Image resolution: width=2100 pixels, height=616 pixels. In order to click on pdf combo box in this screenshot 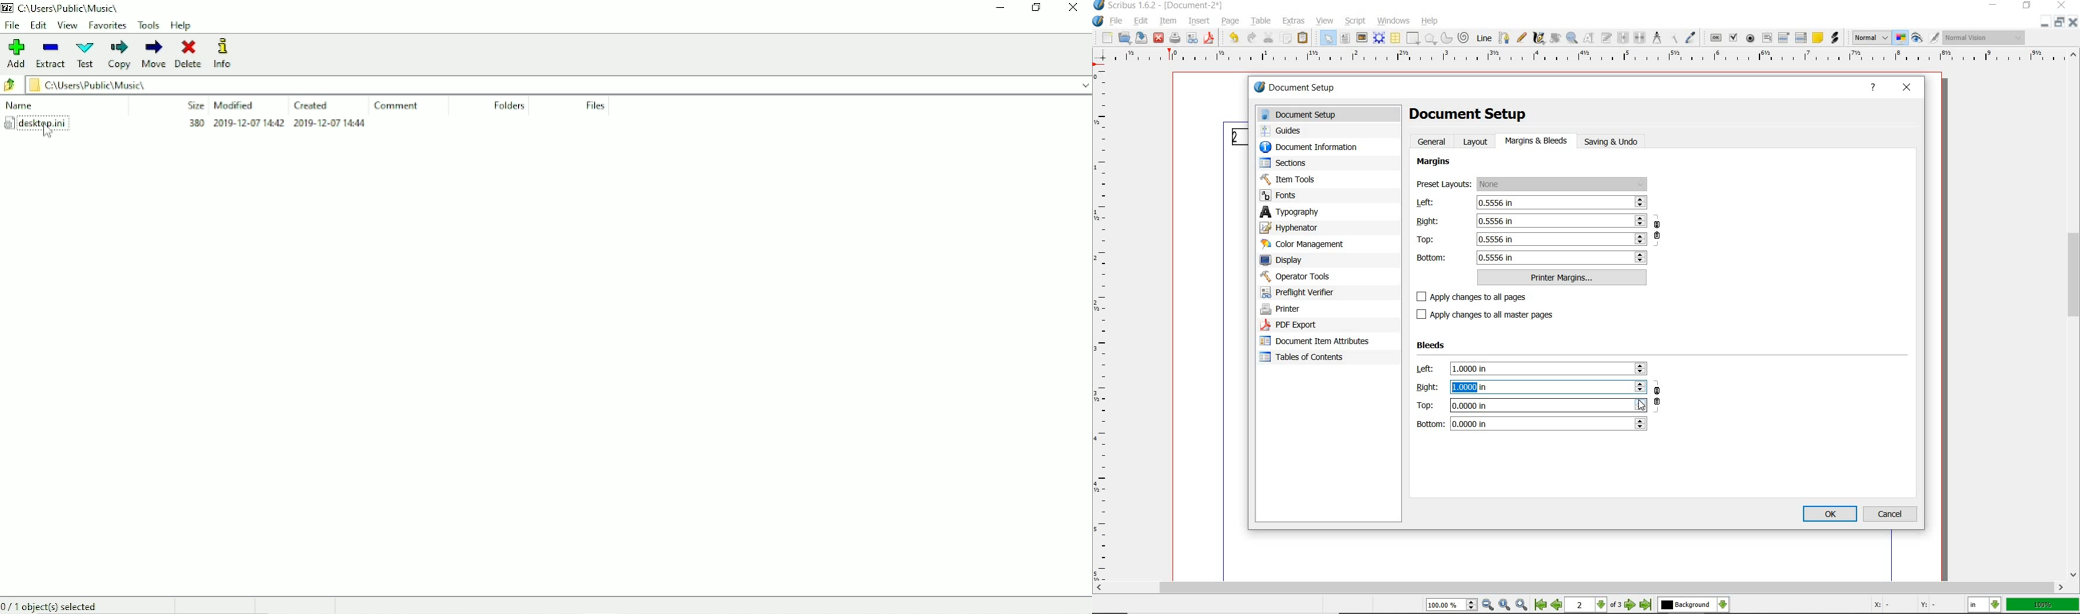, I will do `click(1784, 39)`.